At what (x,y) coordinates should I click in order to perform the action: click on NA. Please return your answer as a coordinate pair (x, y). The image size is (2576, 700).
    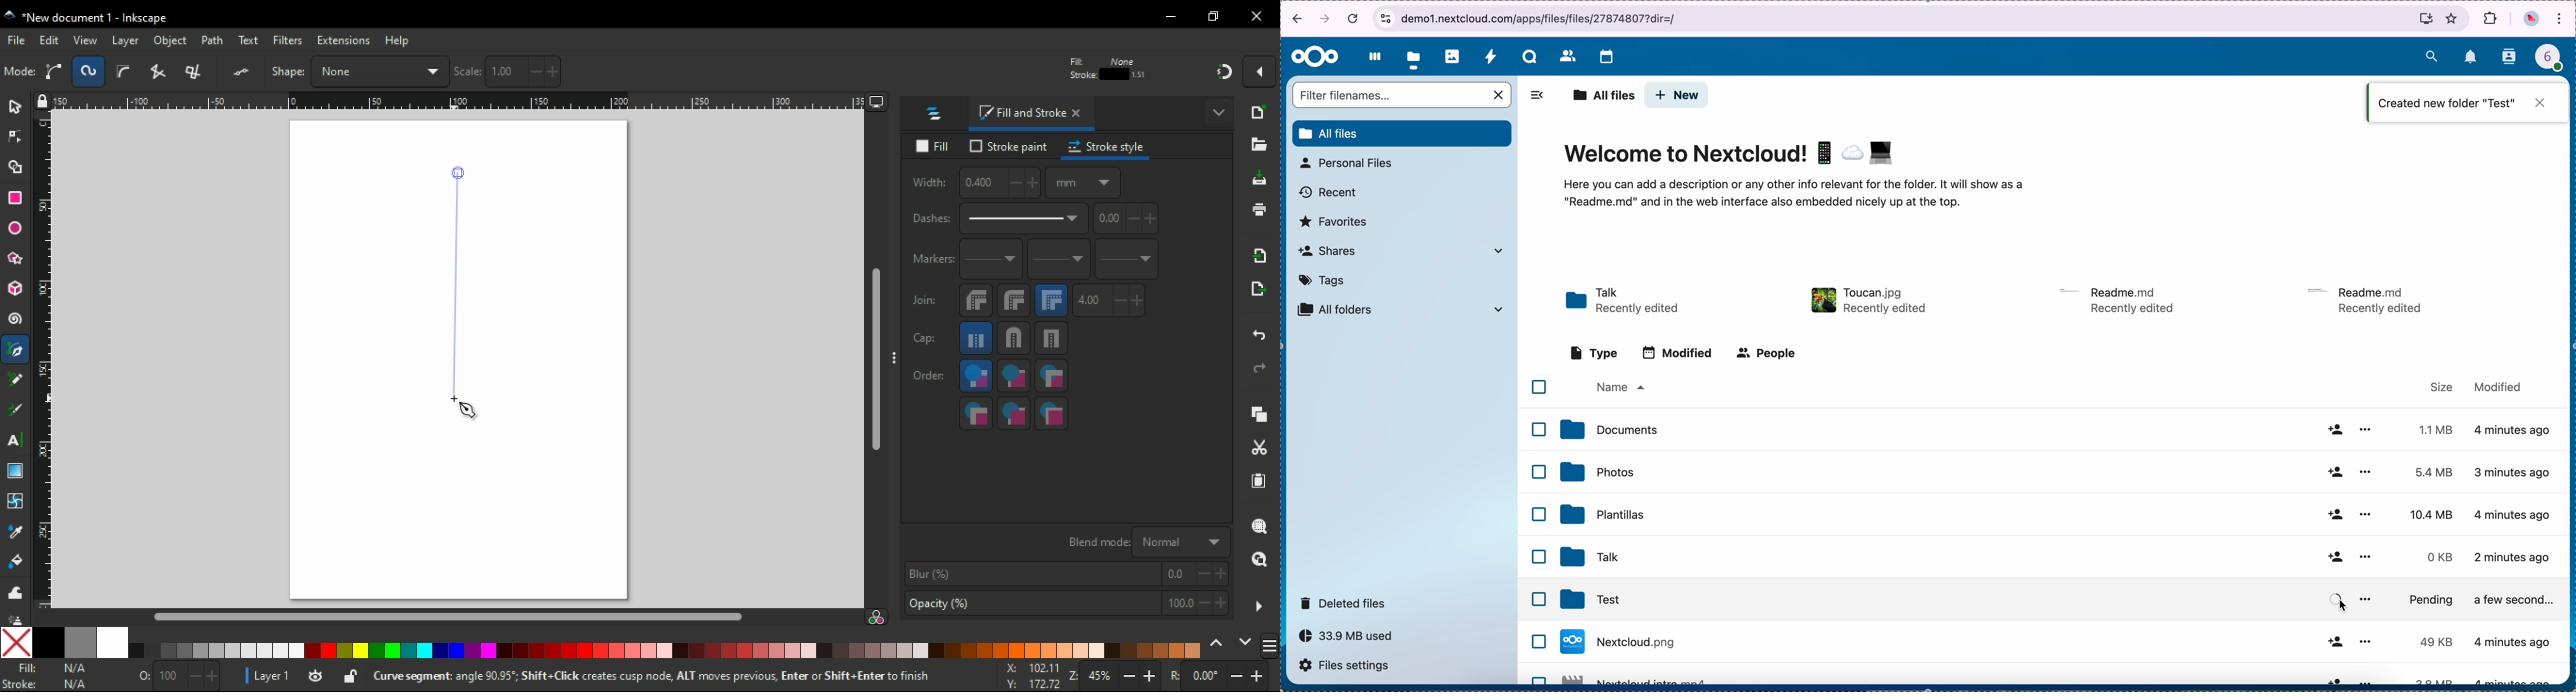
    Looking at the image, I should click on (74, 676).